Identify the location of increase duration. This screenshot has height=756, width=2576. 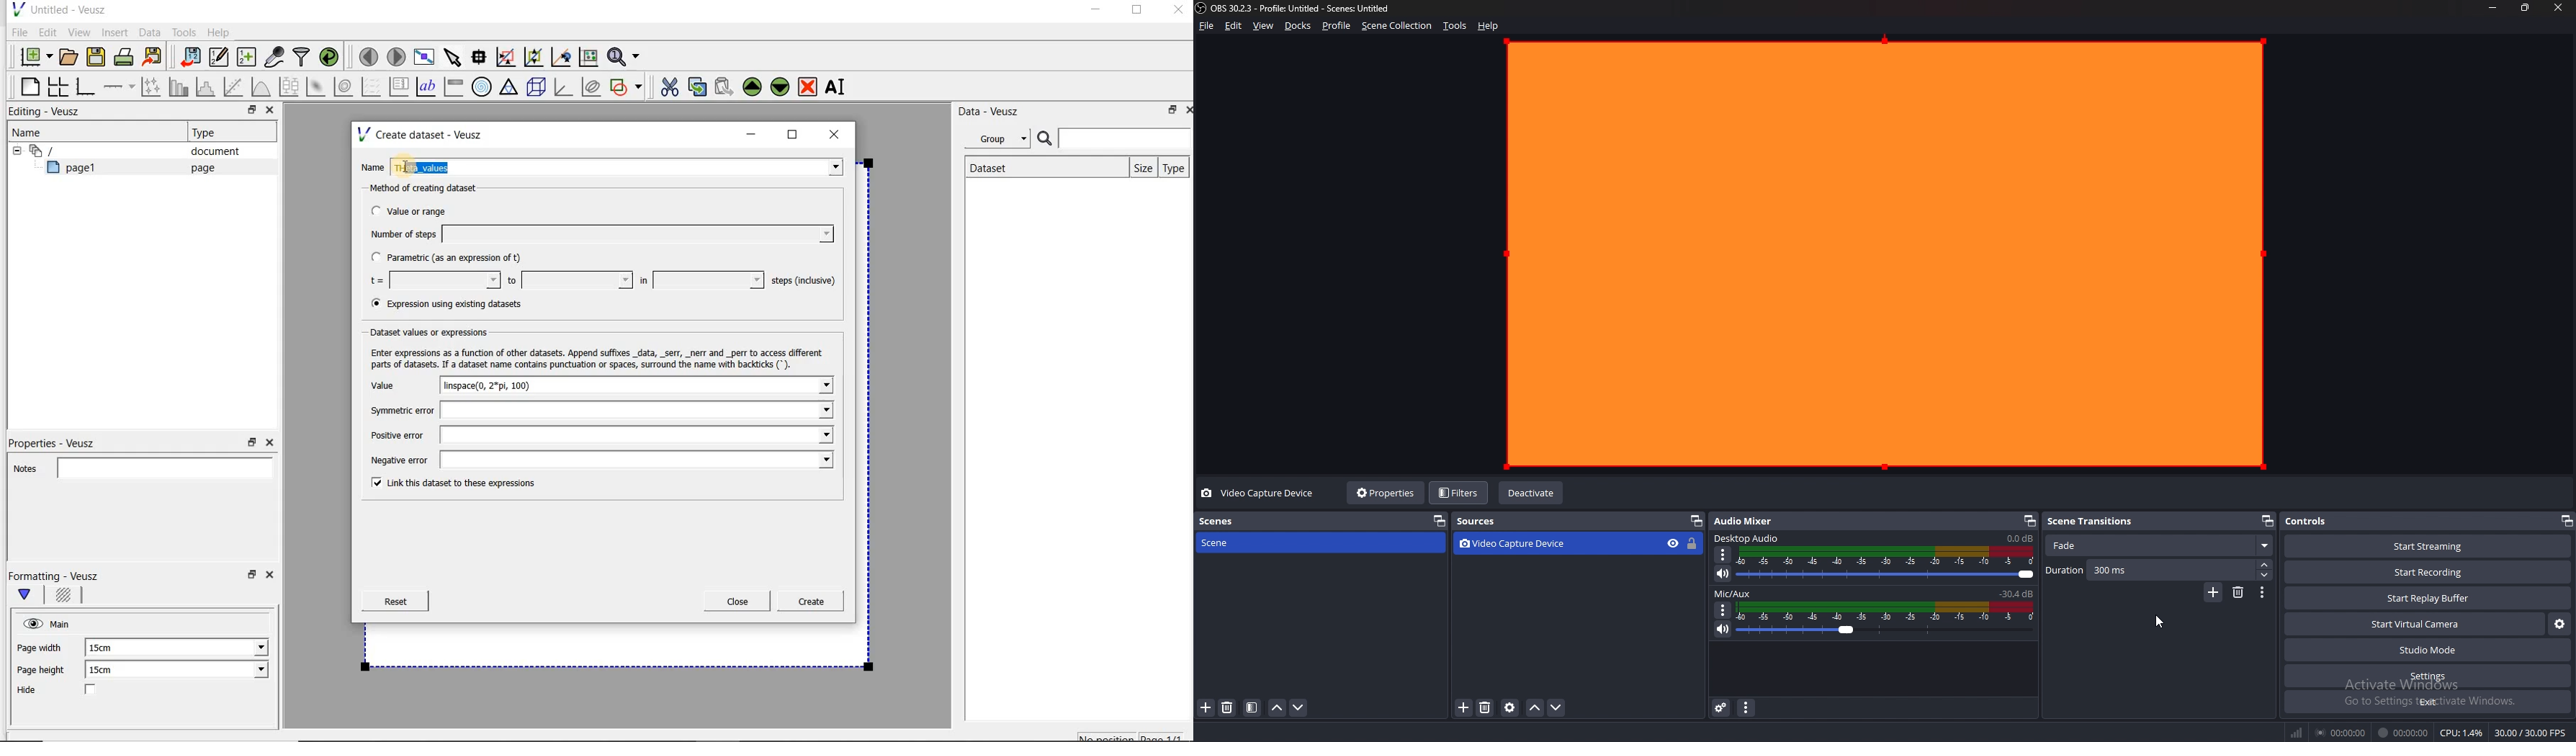
(2265, 565).